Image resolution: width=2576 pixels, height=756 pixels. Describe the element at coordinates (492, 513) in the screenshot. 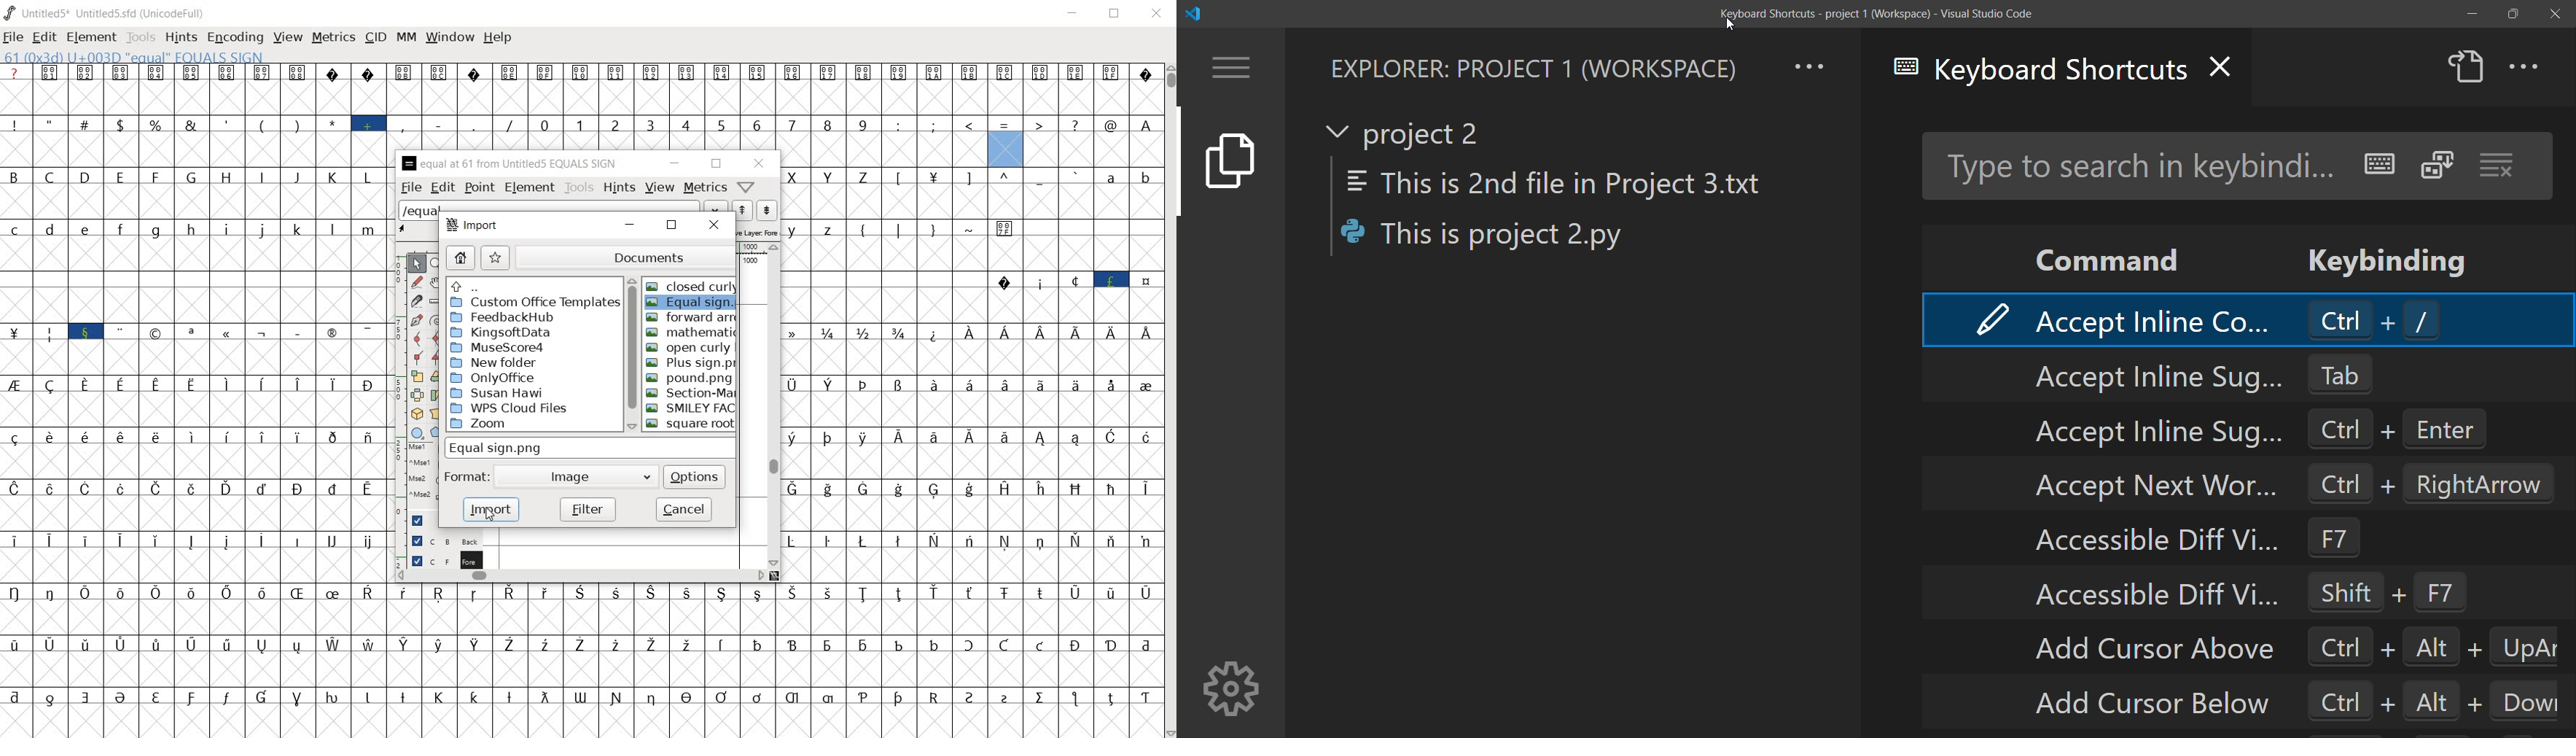

I see `cursor` at that location.